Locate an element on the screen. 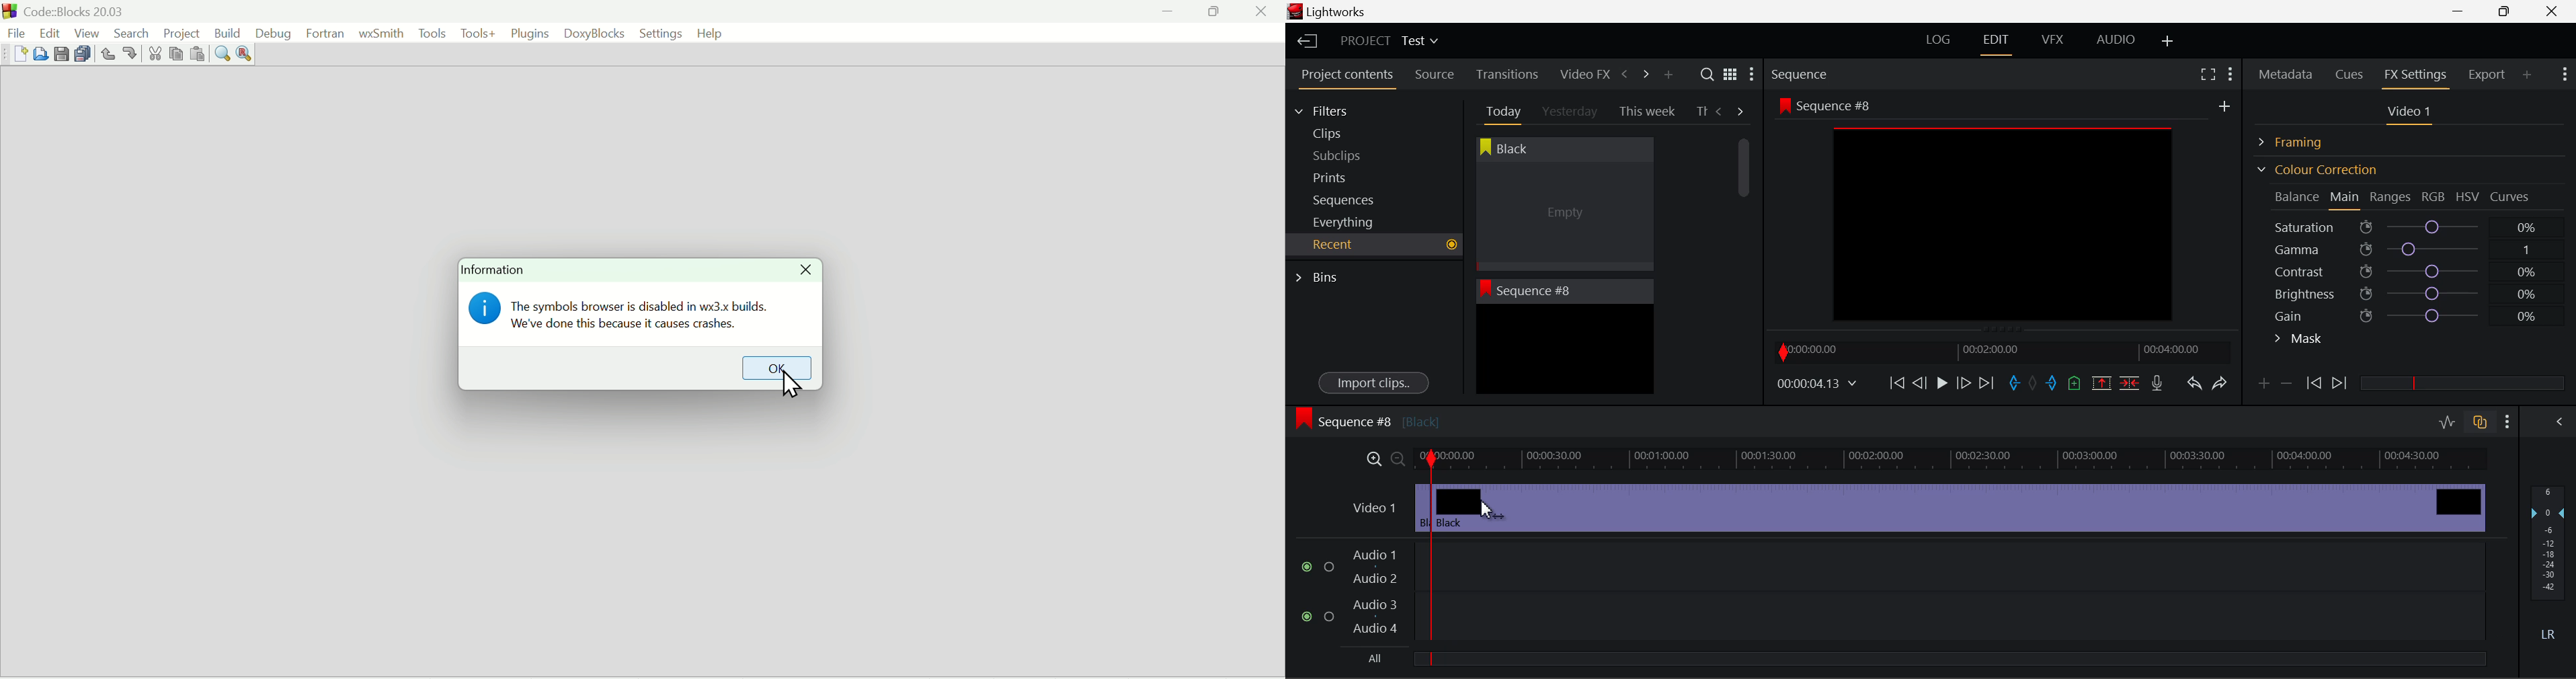 The image size is (2576, 700). Sequence Preview Section is located at coordinates (1803, 75).